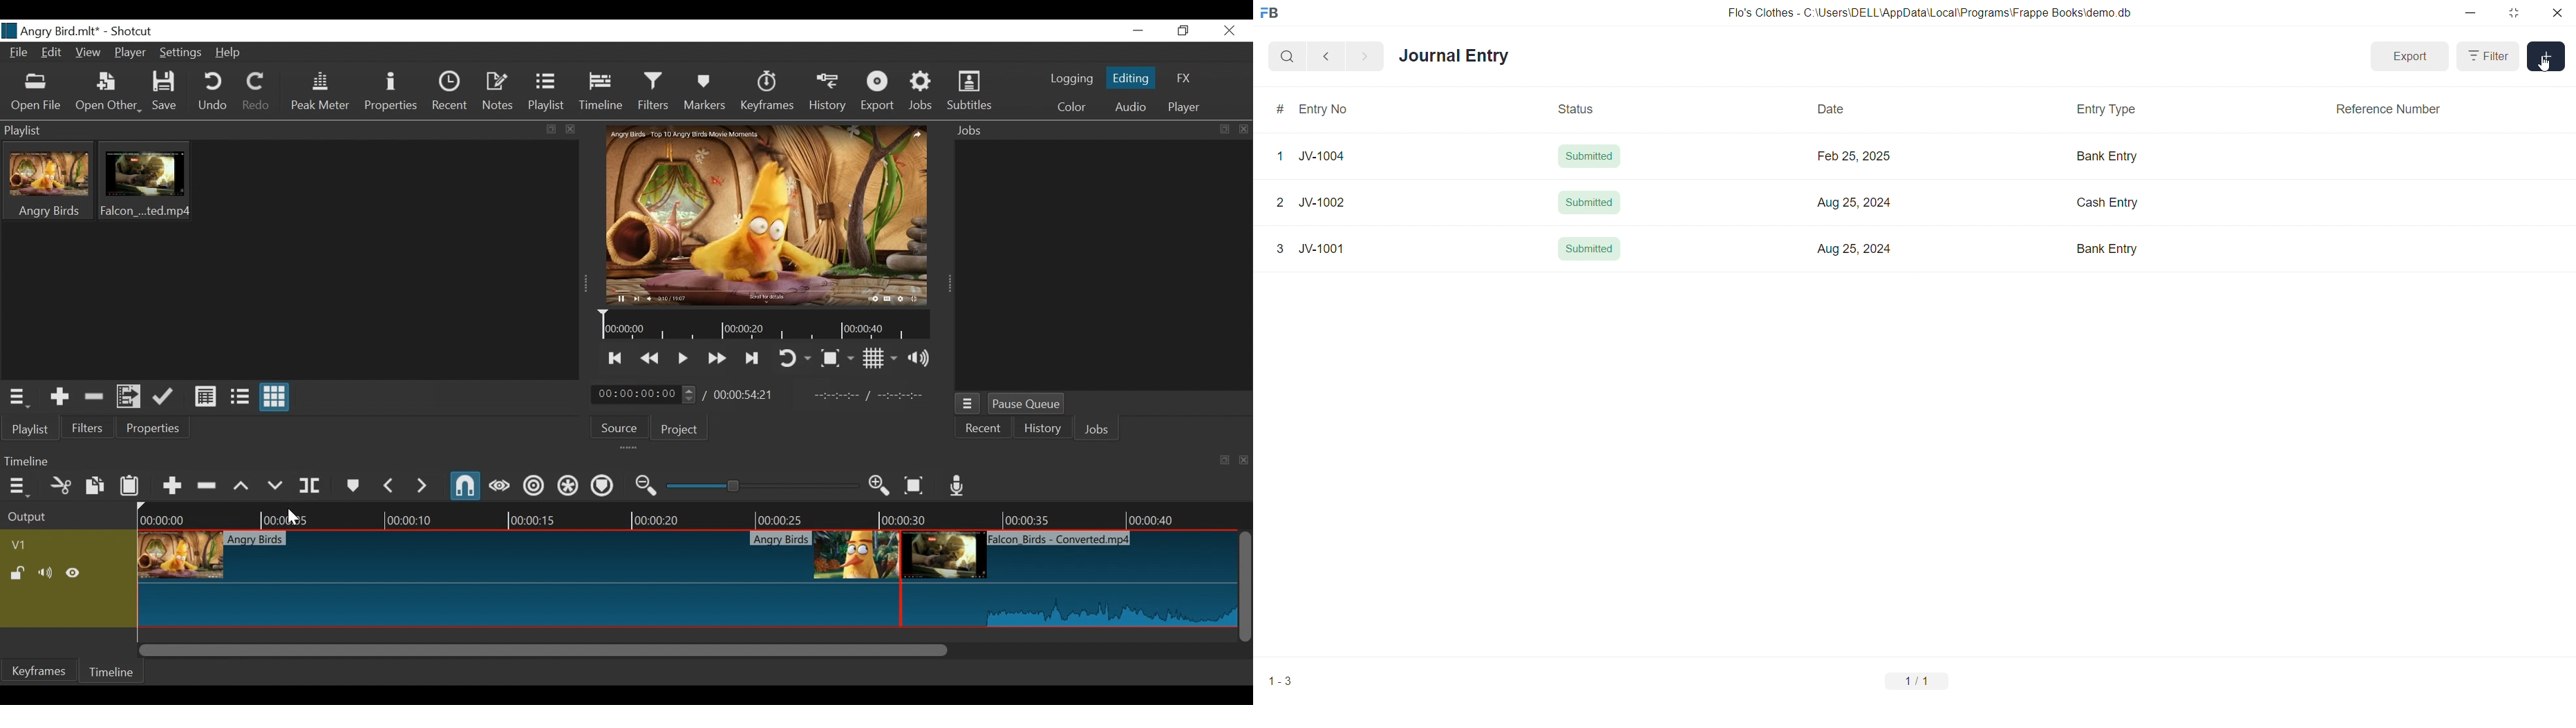 The height and width of the screenshot is (728, 2576). Describe the element at coordinates (2470, 14) in the screenshot. I see `minimize` at that location.